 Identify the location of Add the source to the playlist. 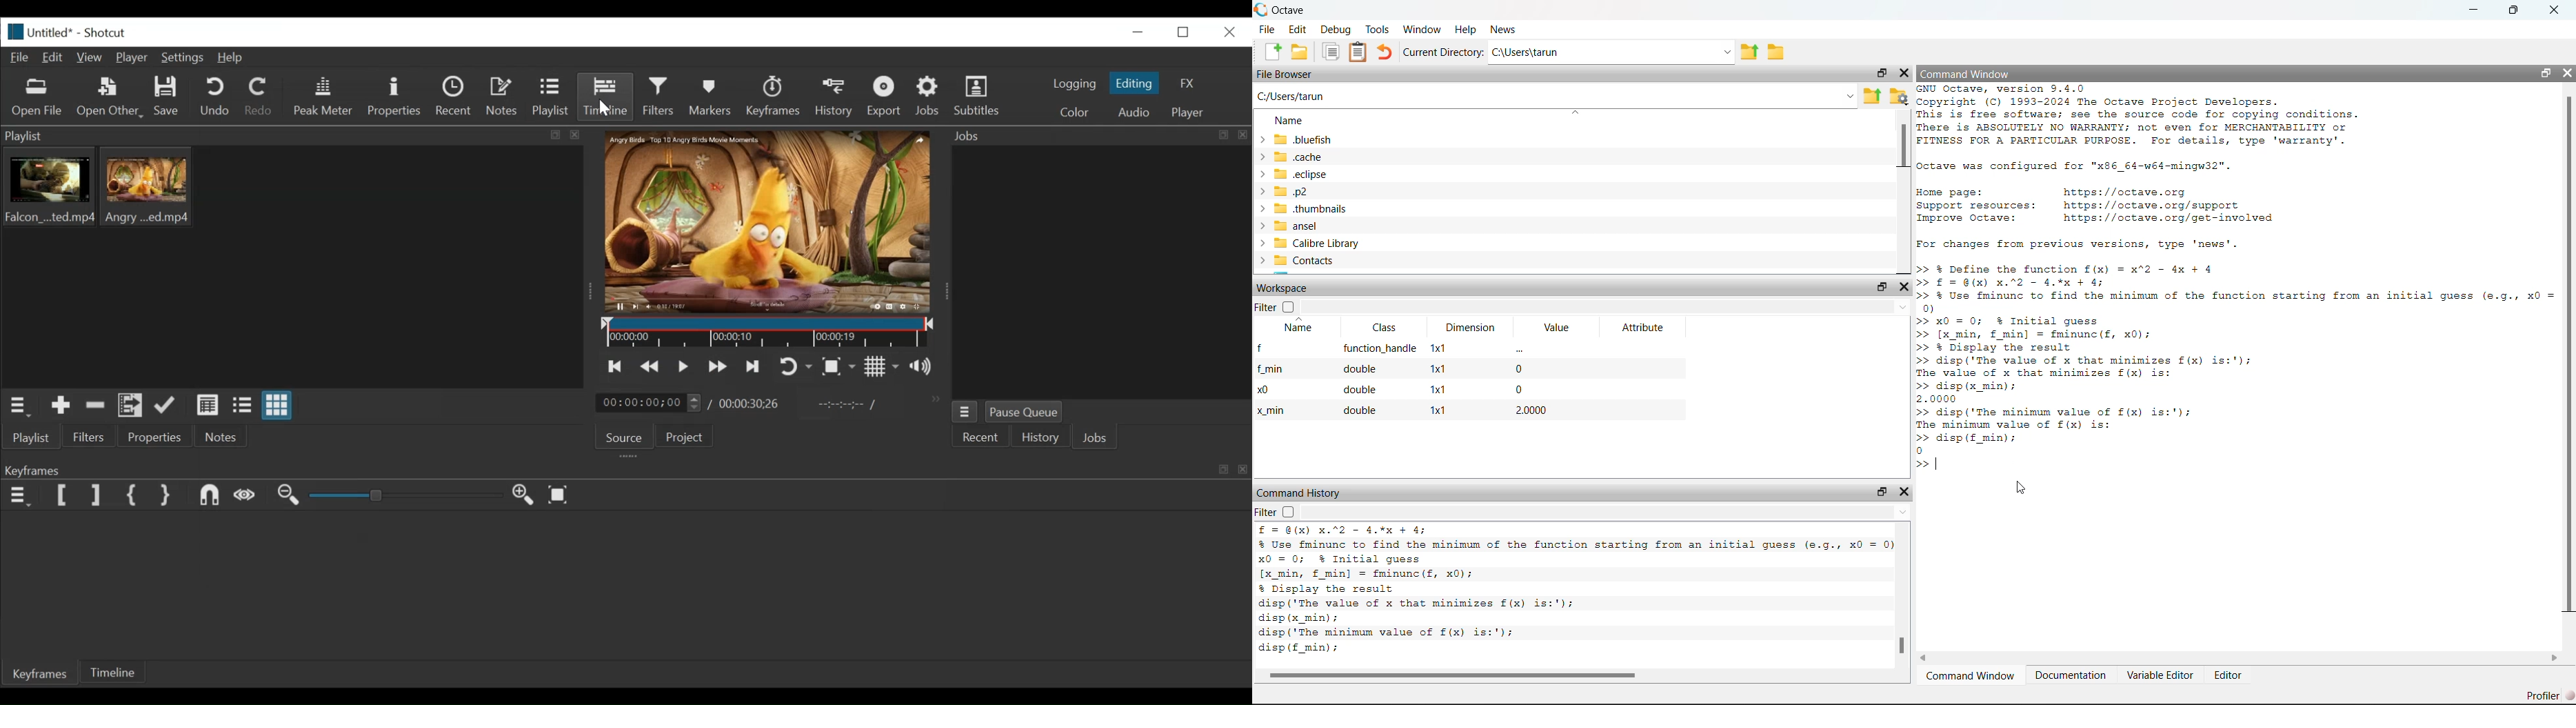
(59, 407).